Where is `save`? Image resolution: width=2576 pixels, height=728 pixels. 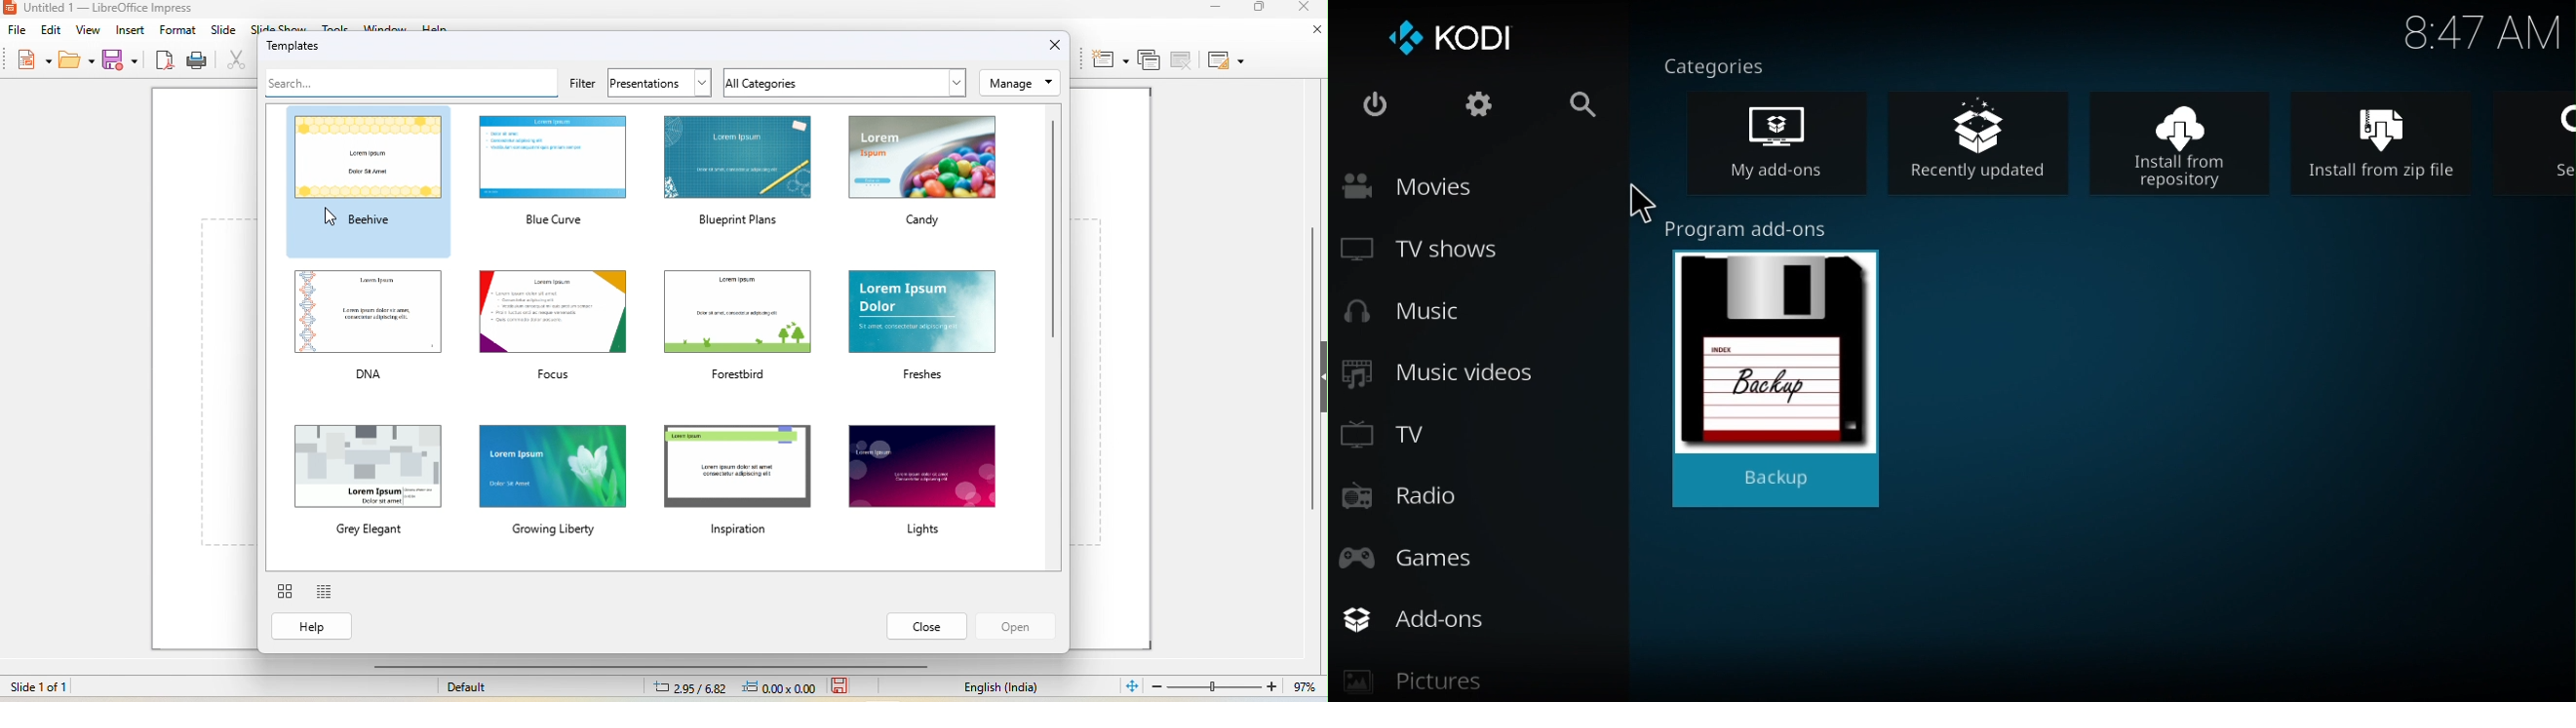
save is located at coordinates (123, 58).